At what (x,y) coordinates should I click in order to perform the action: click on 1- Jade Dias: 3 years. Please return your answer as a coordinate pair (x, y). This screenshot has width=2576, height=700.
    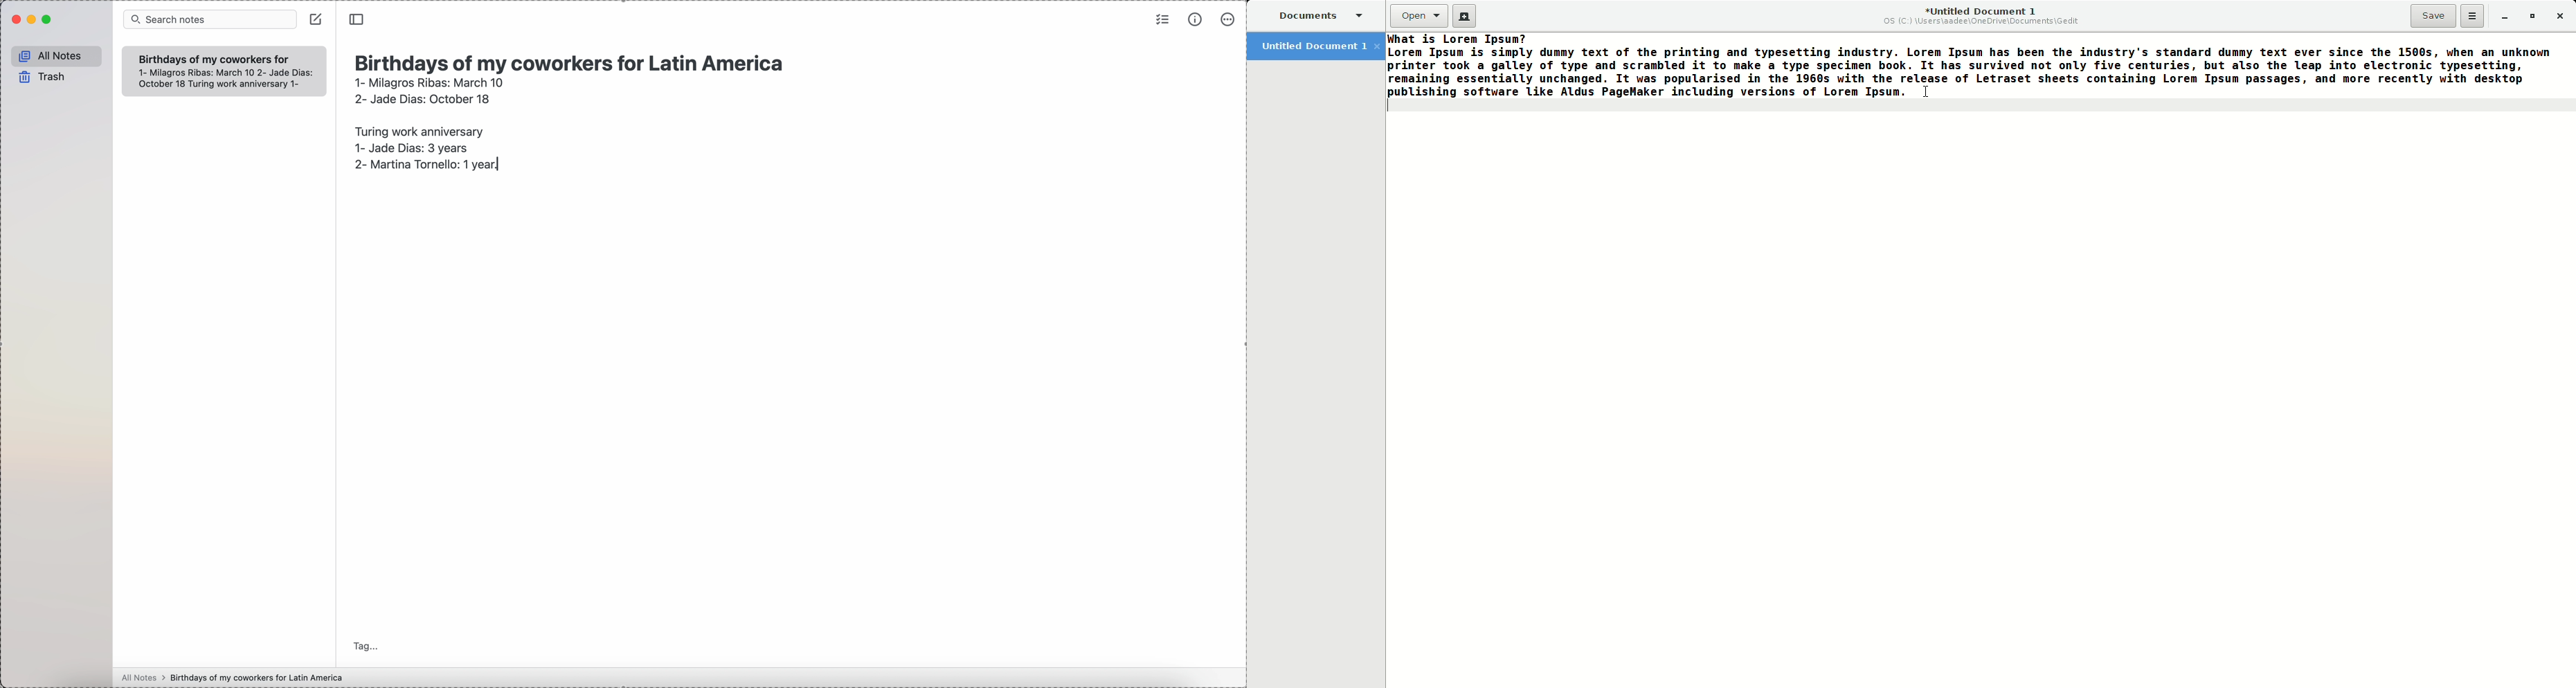
    Looking at the image, I should click on (411, 147).